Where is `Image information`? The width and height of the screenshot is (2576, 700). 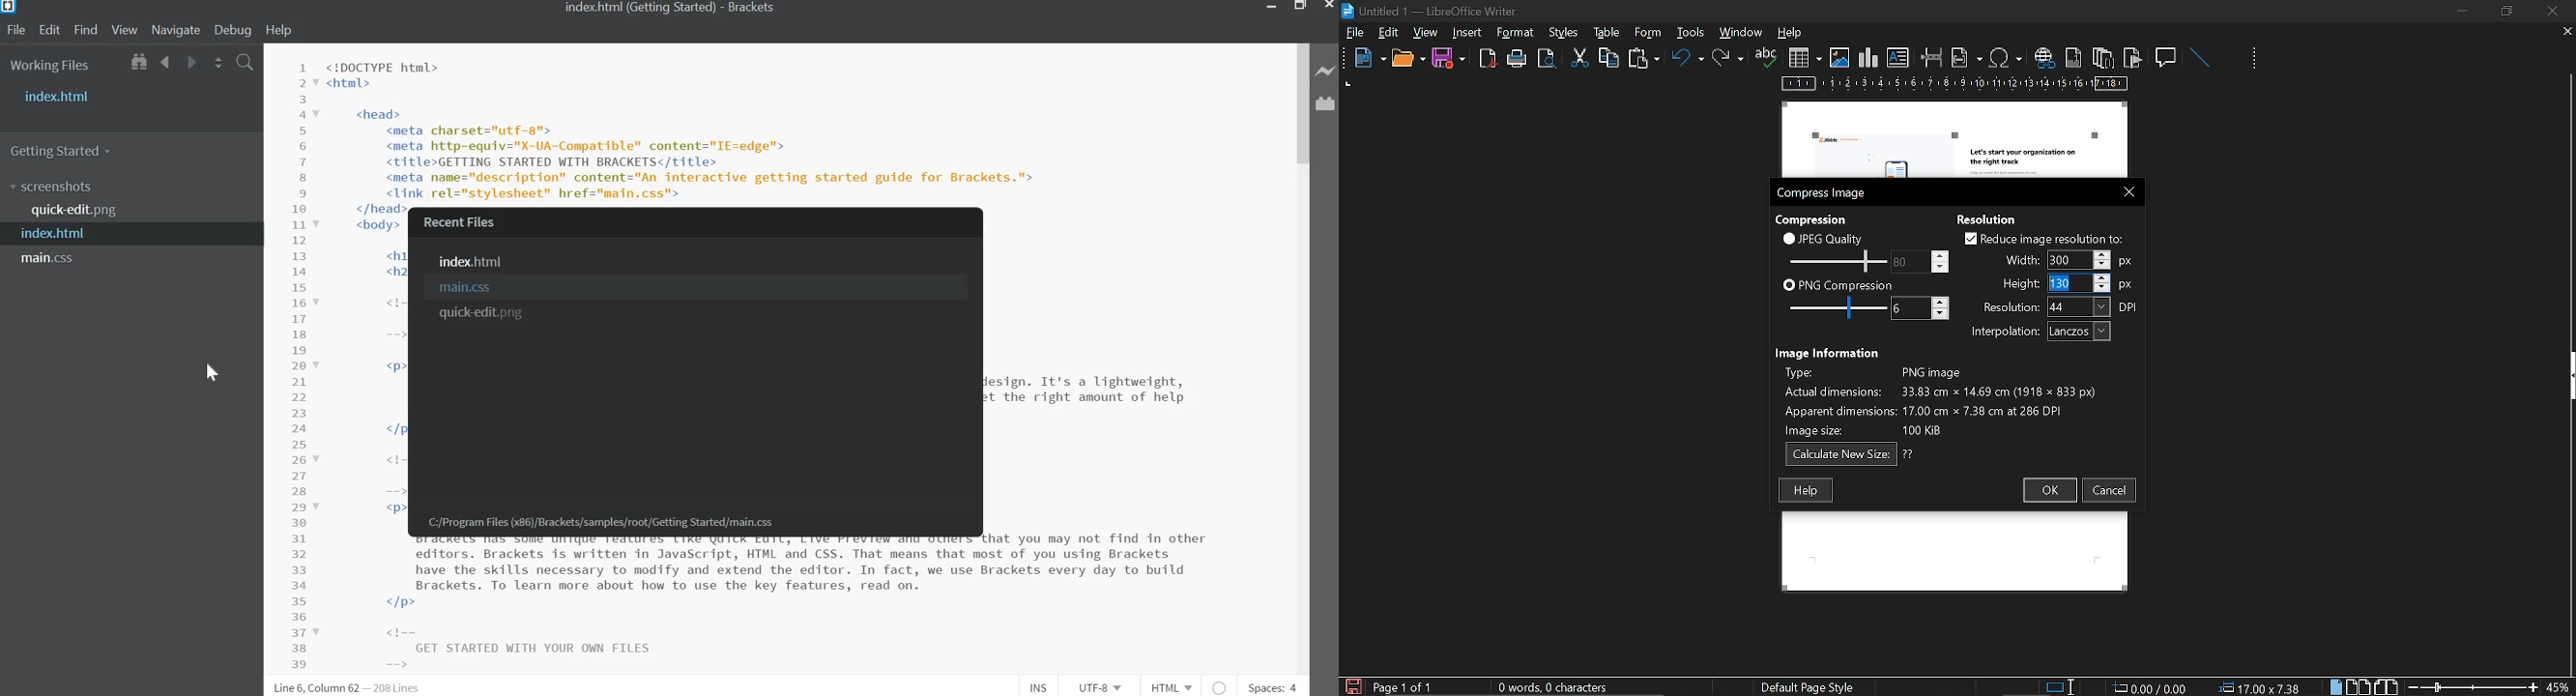 Image information is located at coordinates (1830, 351).